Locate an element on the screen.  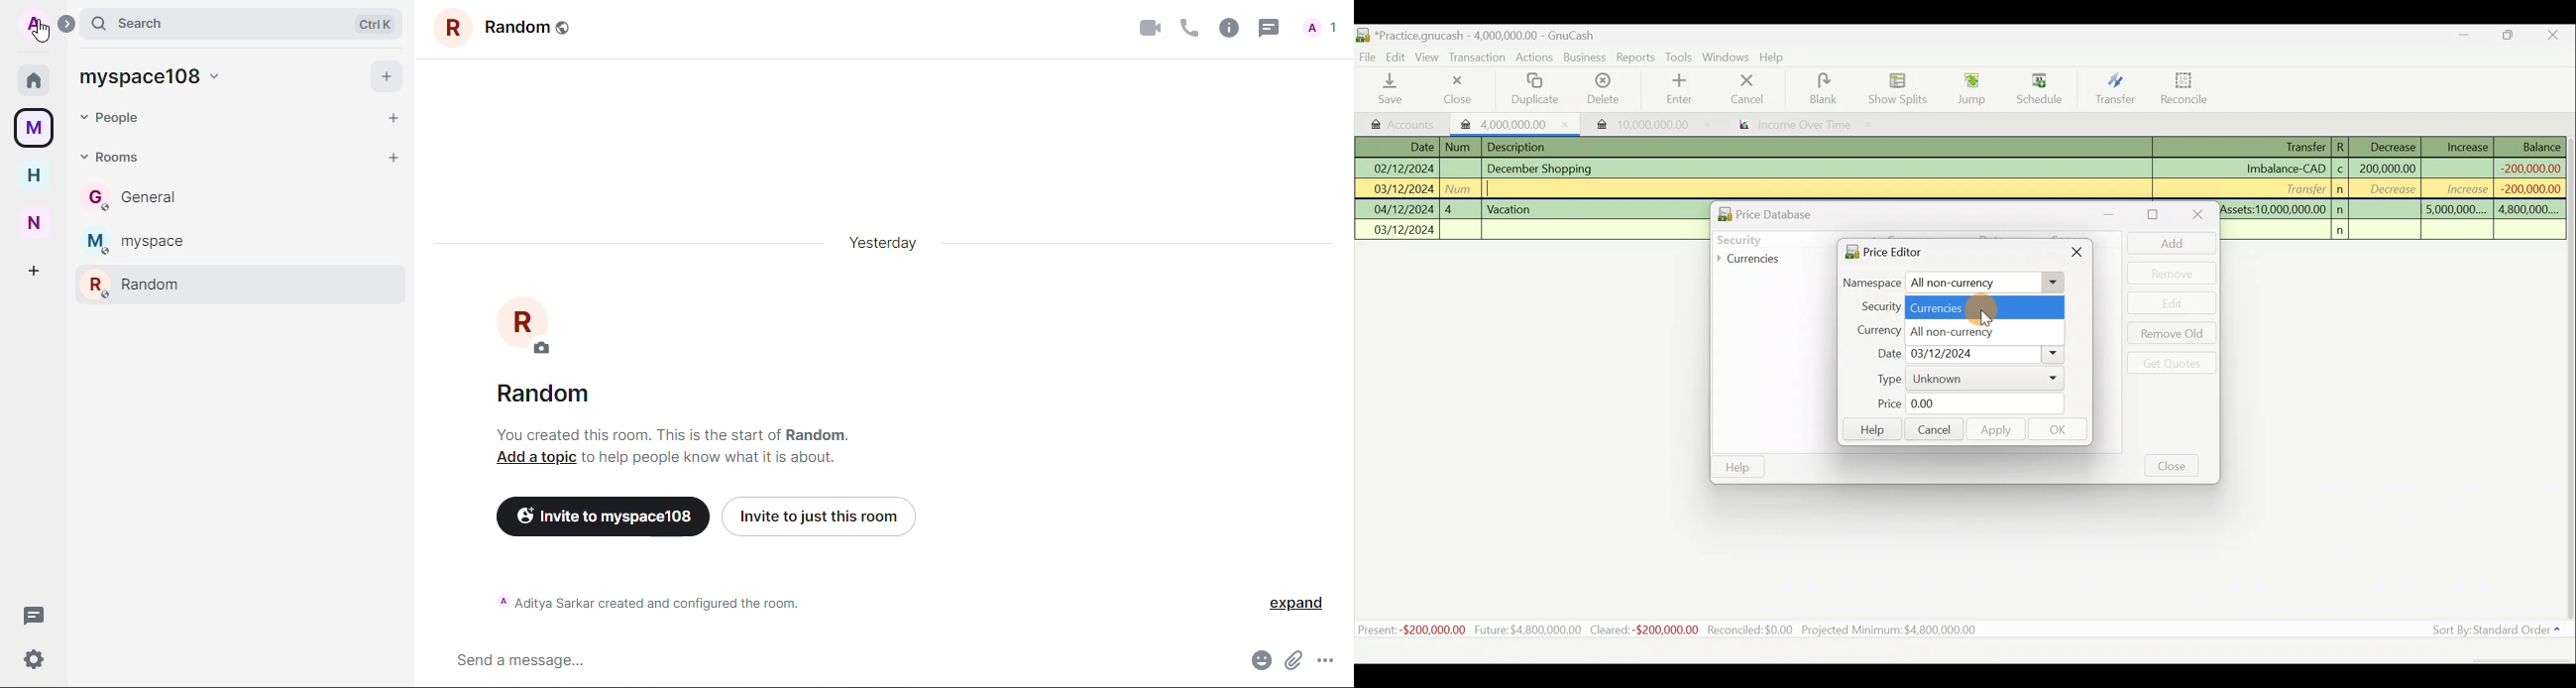
Minimise is located at coordinates (2467, 38).